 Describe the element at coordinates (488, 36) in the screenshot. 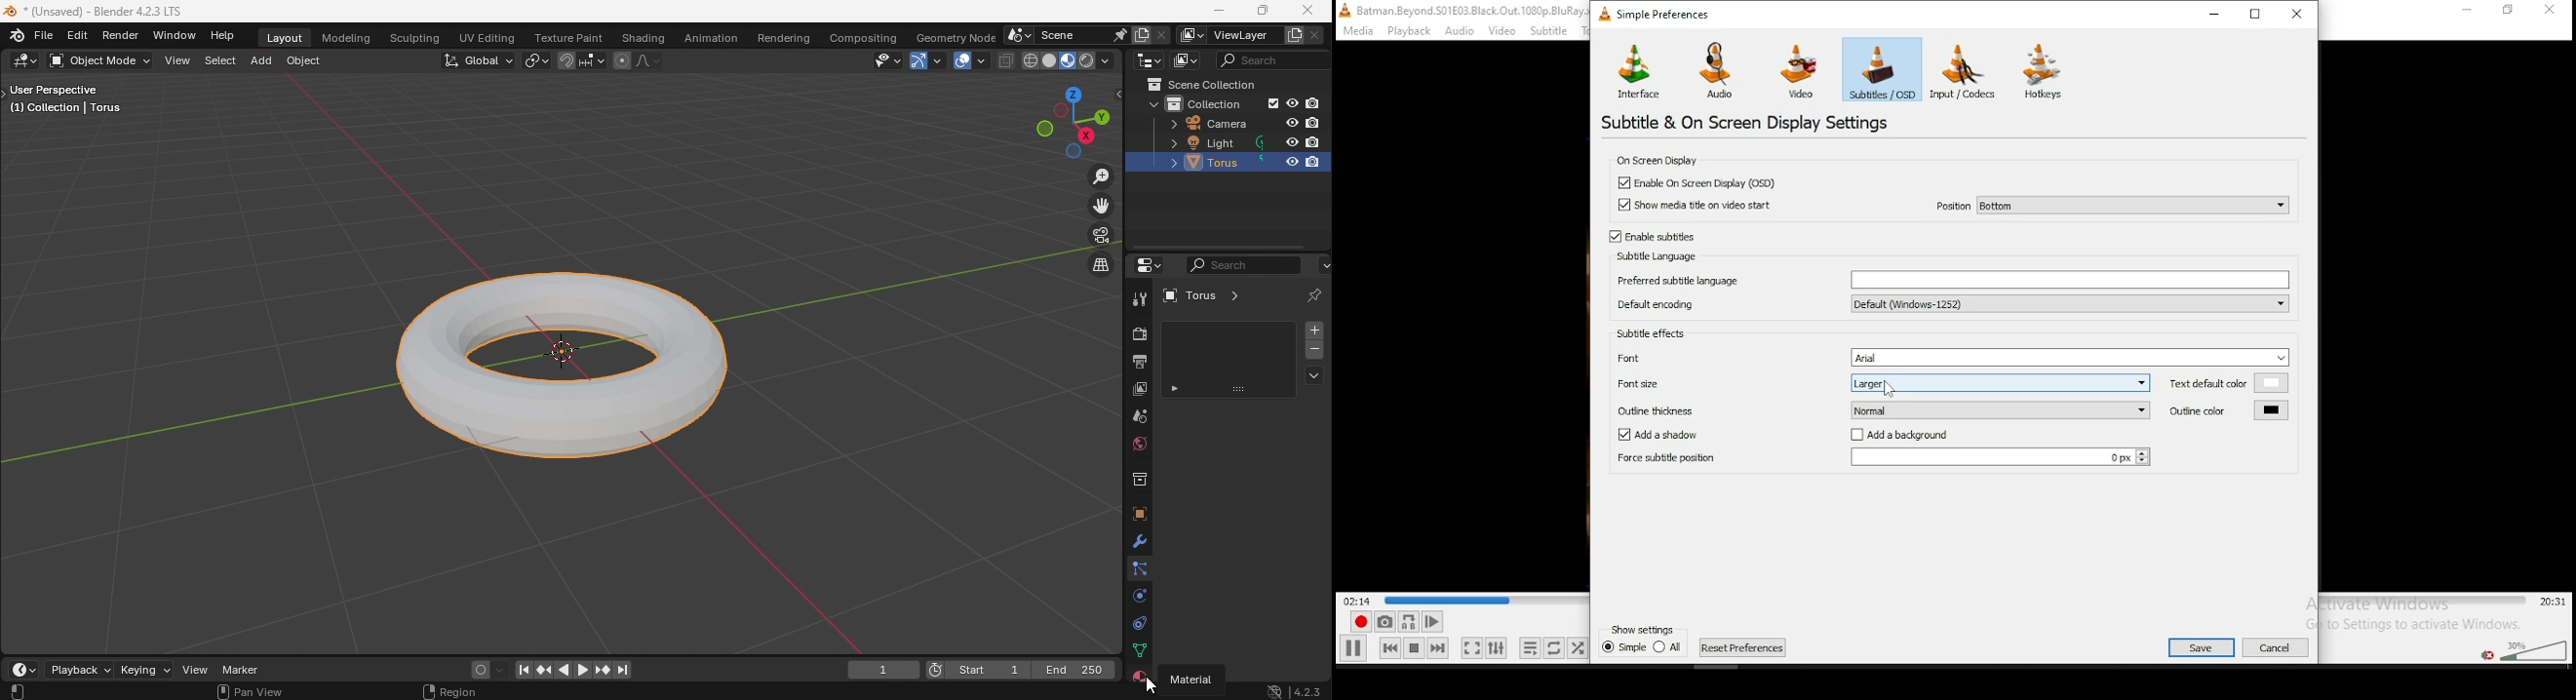

I see `UV Editing` at that location.